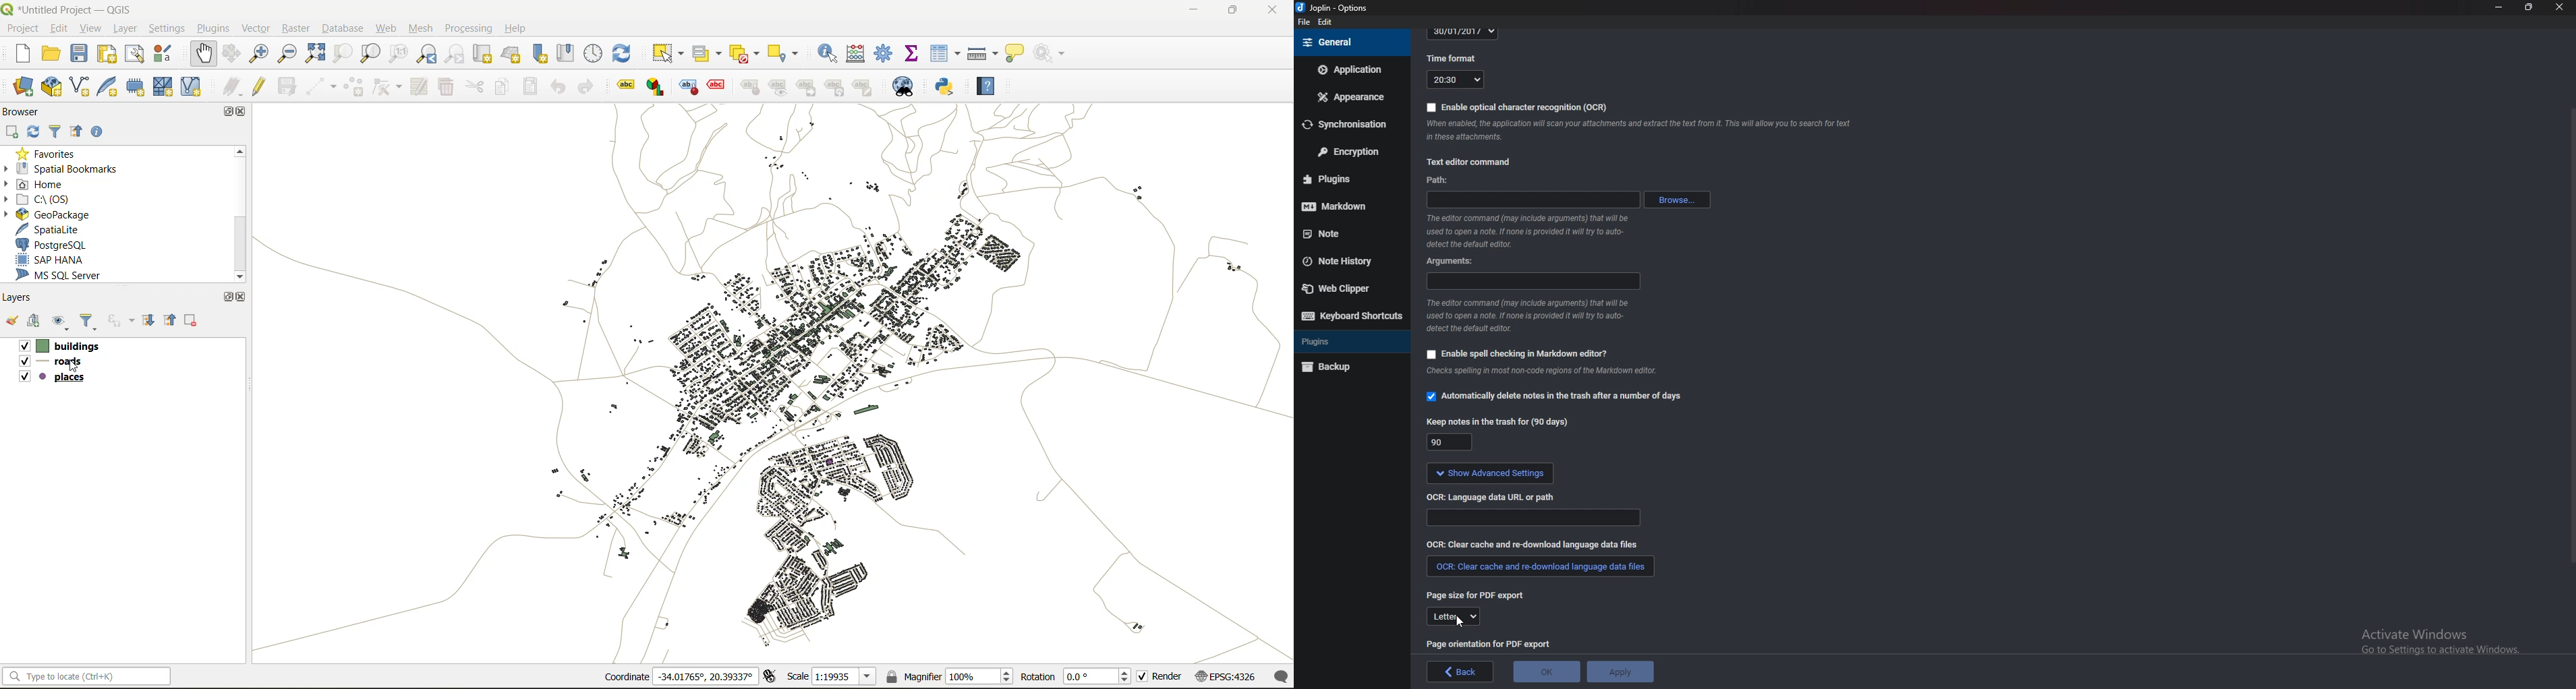 The width and height of the screenshot is (2576, 700). Describe the element at coordinates (1460, 621) in the screenshot. I see `cursor` at that location.